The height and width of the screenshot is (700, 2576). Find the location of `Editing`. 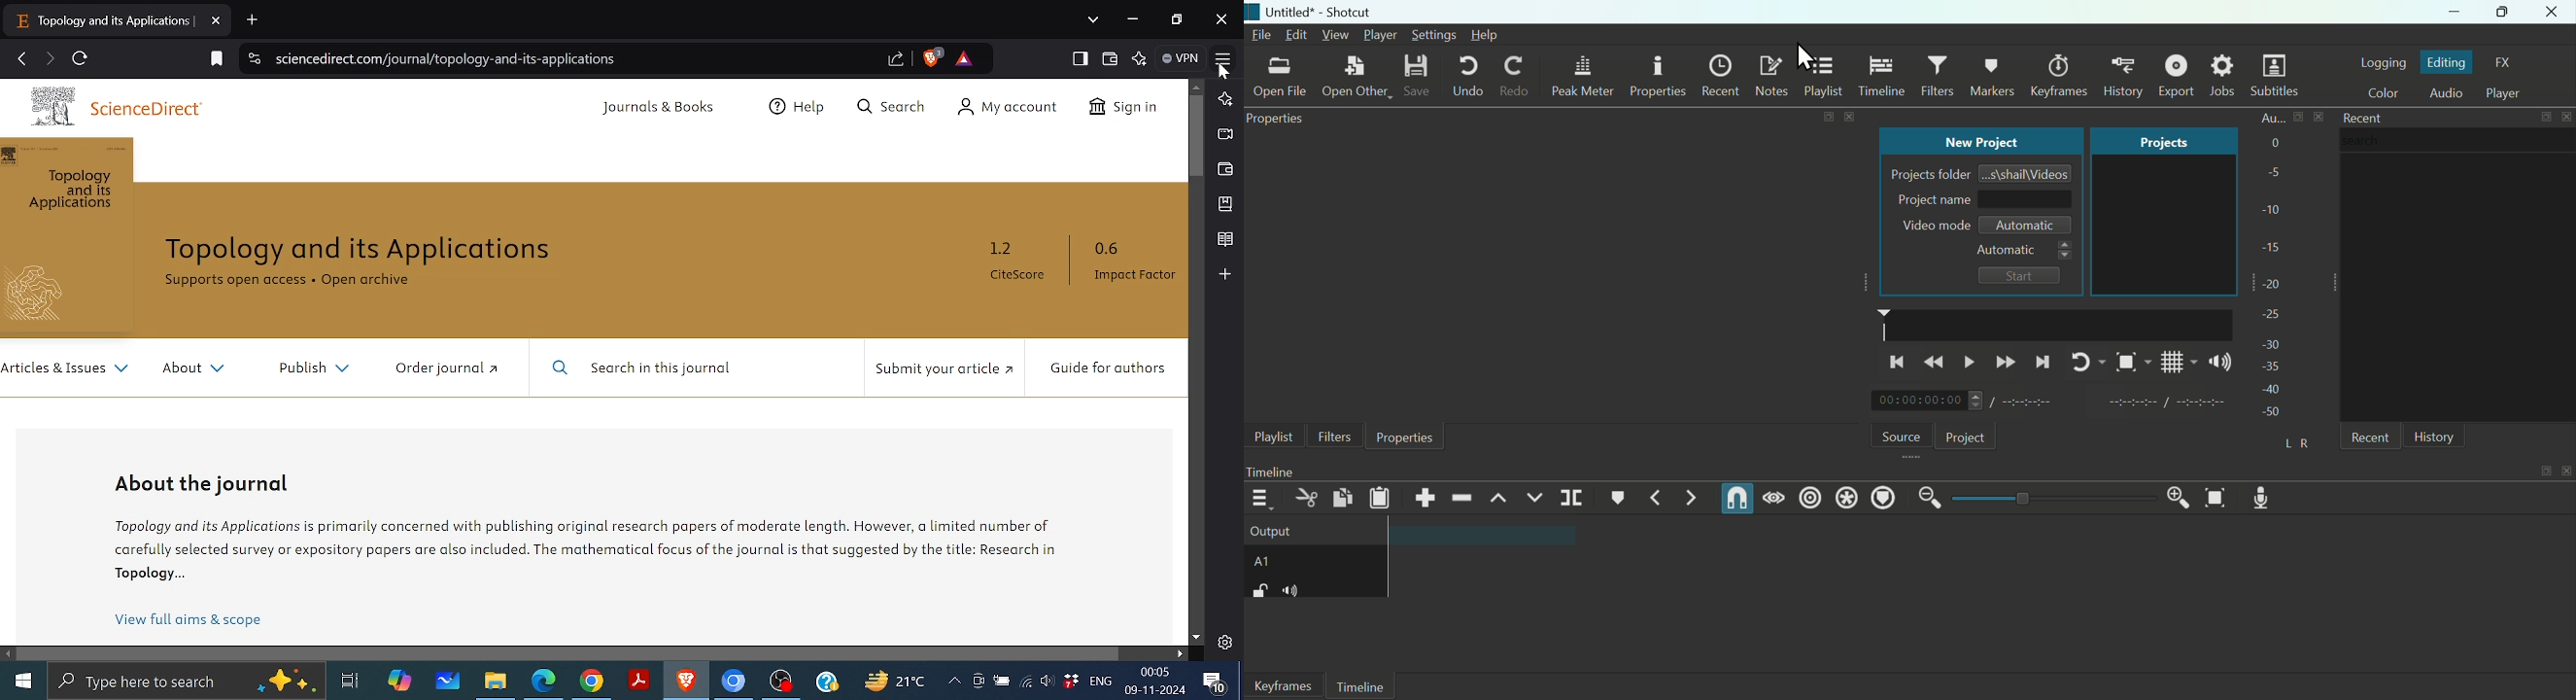

Editing is located at coordinates (2448, 61).